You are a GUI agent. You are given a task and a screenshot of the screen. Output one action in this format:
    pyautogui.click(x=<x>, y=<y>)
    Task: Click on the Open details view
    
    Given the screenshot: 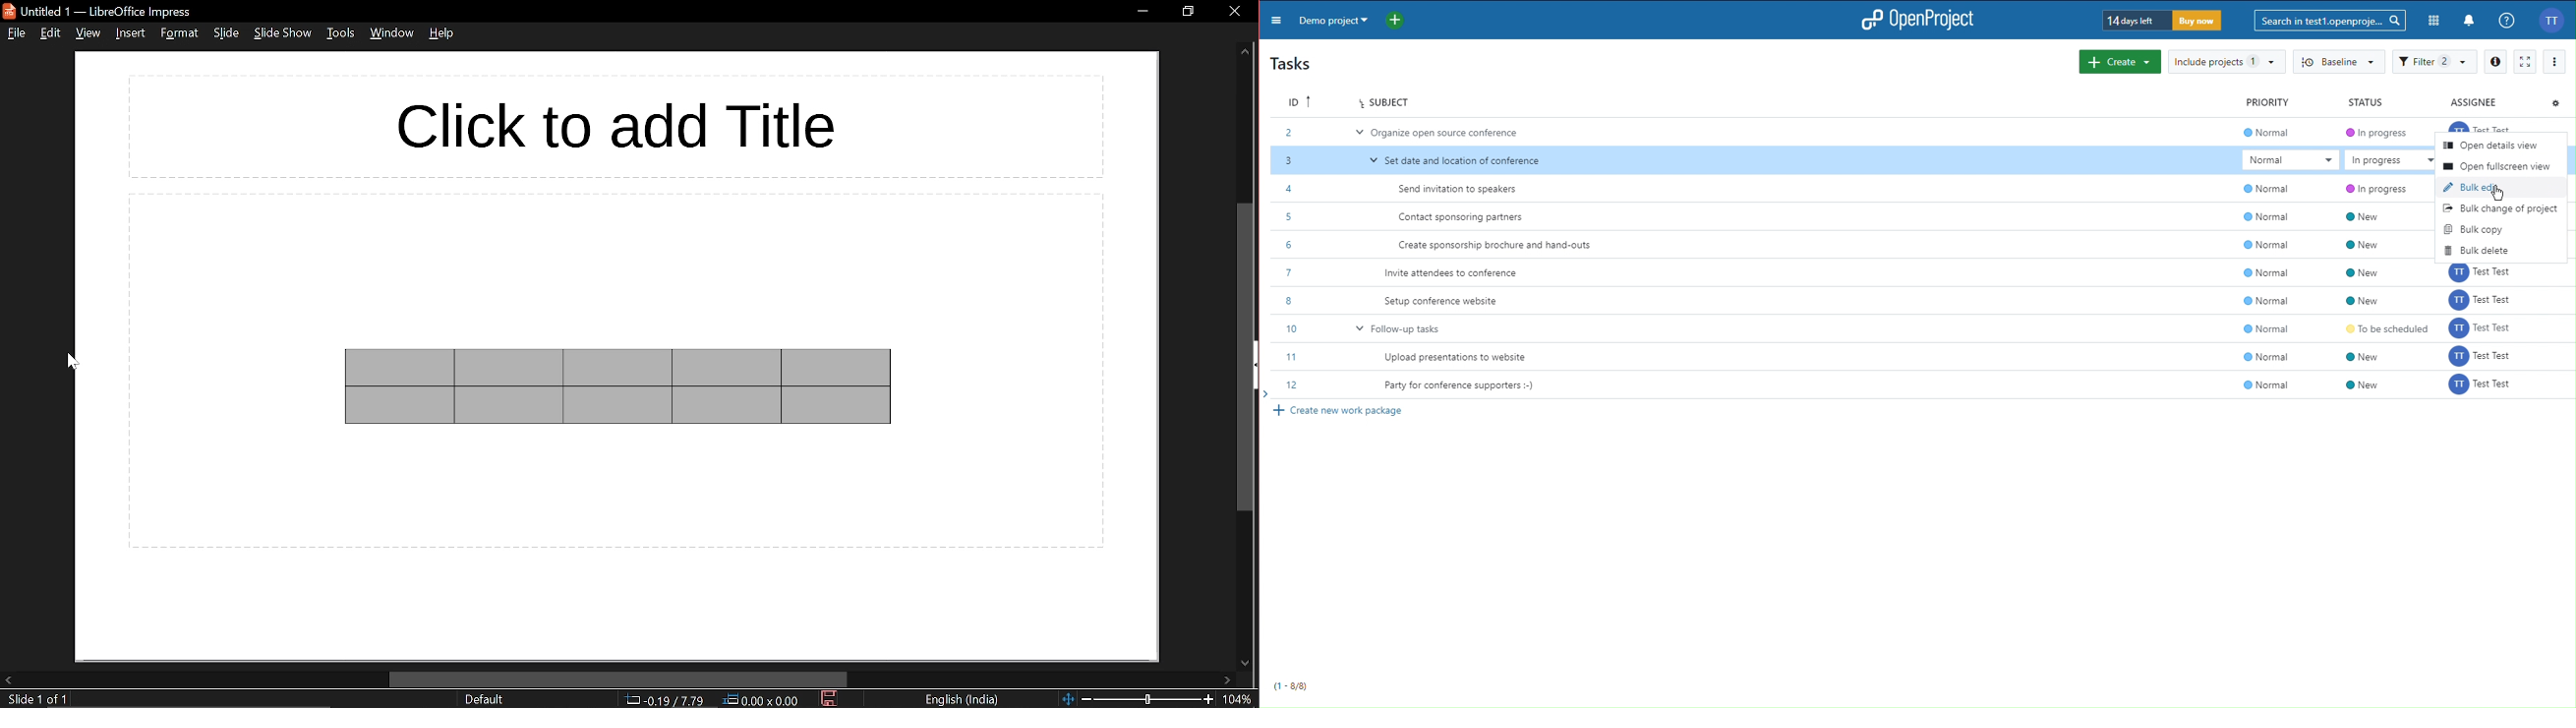 What is the action you would take?
    pyautogui.click(x=2489, y=146)
    